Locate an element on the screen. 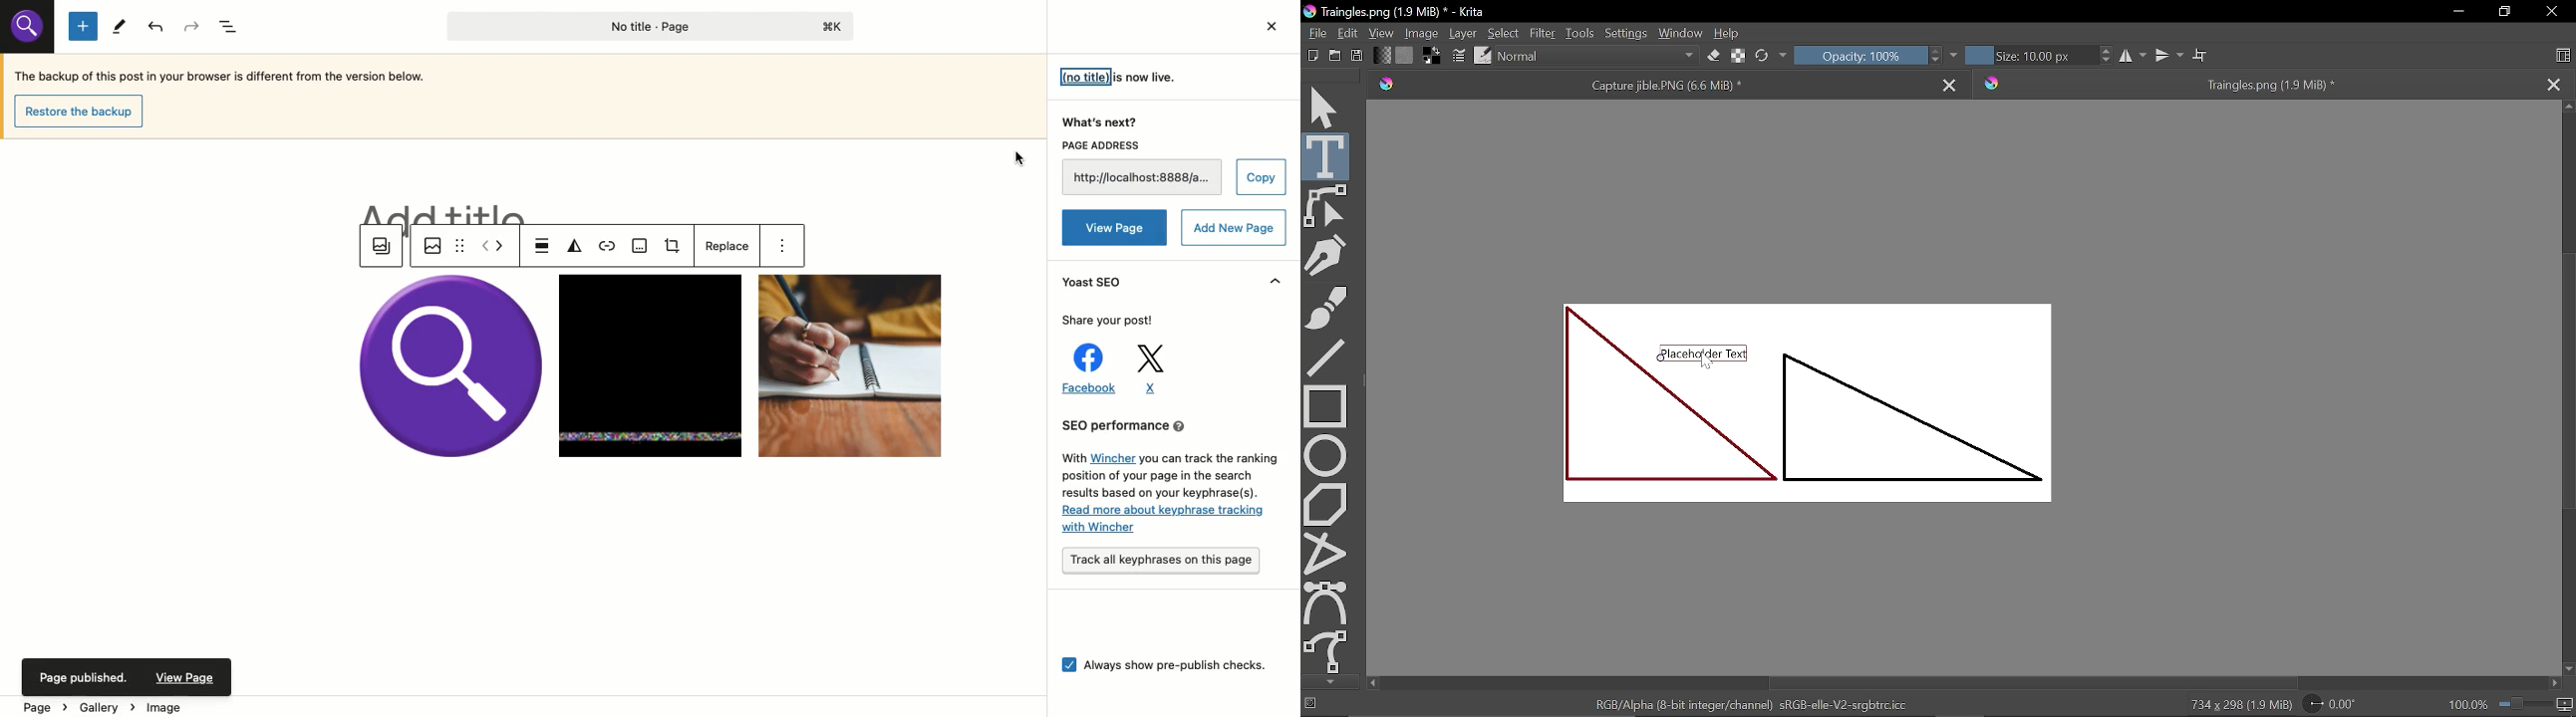  Caption is located at coordinates (641, 247).